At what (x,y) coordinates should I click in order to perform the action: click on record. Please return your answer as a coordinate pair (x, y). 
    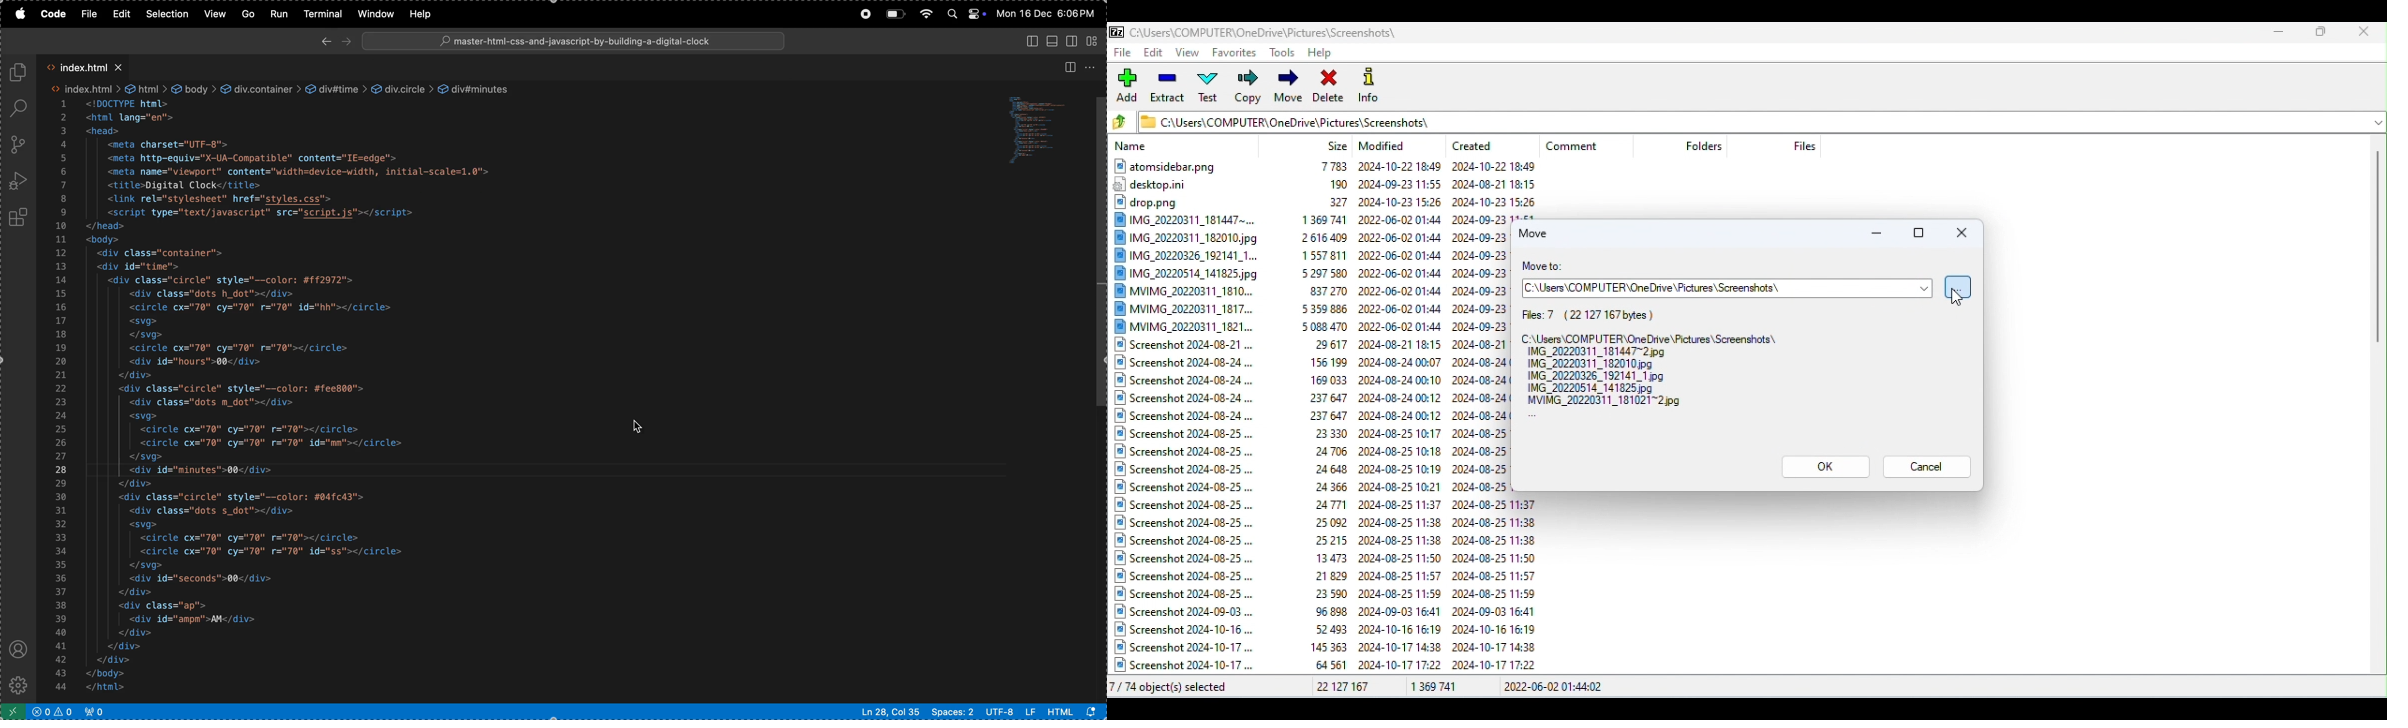
    Looking at the image, I should click on (862, 13).